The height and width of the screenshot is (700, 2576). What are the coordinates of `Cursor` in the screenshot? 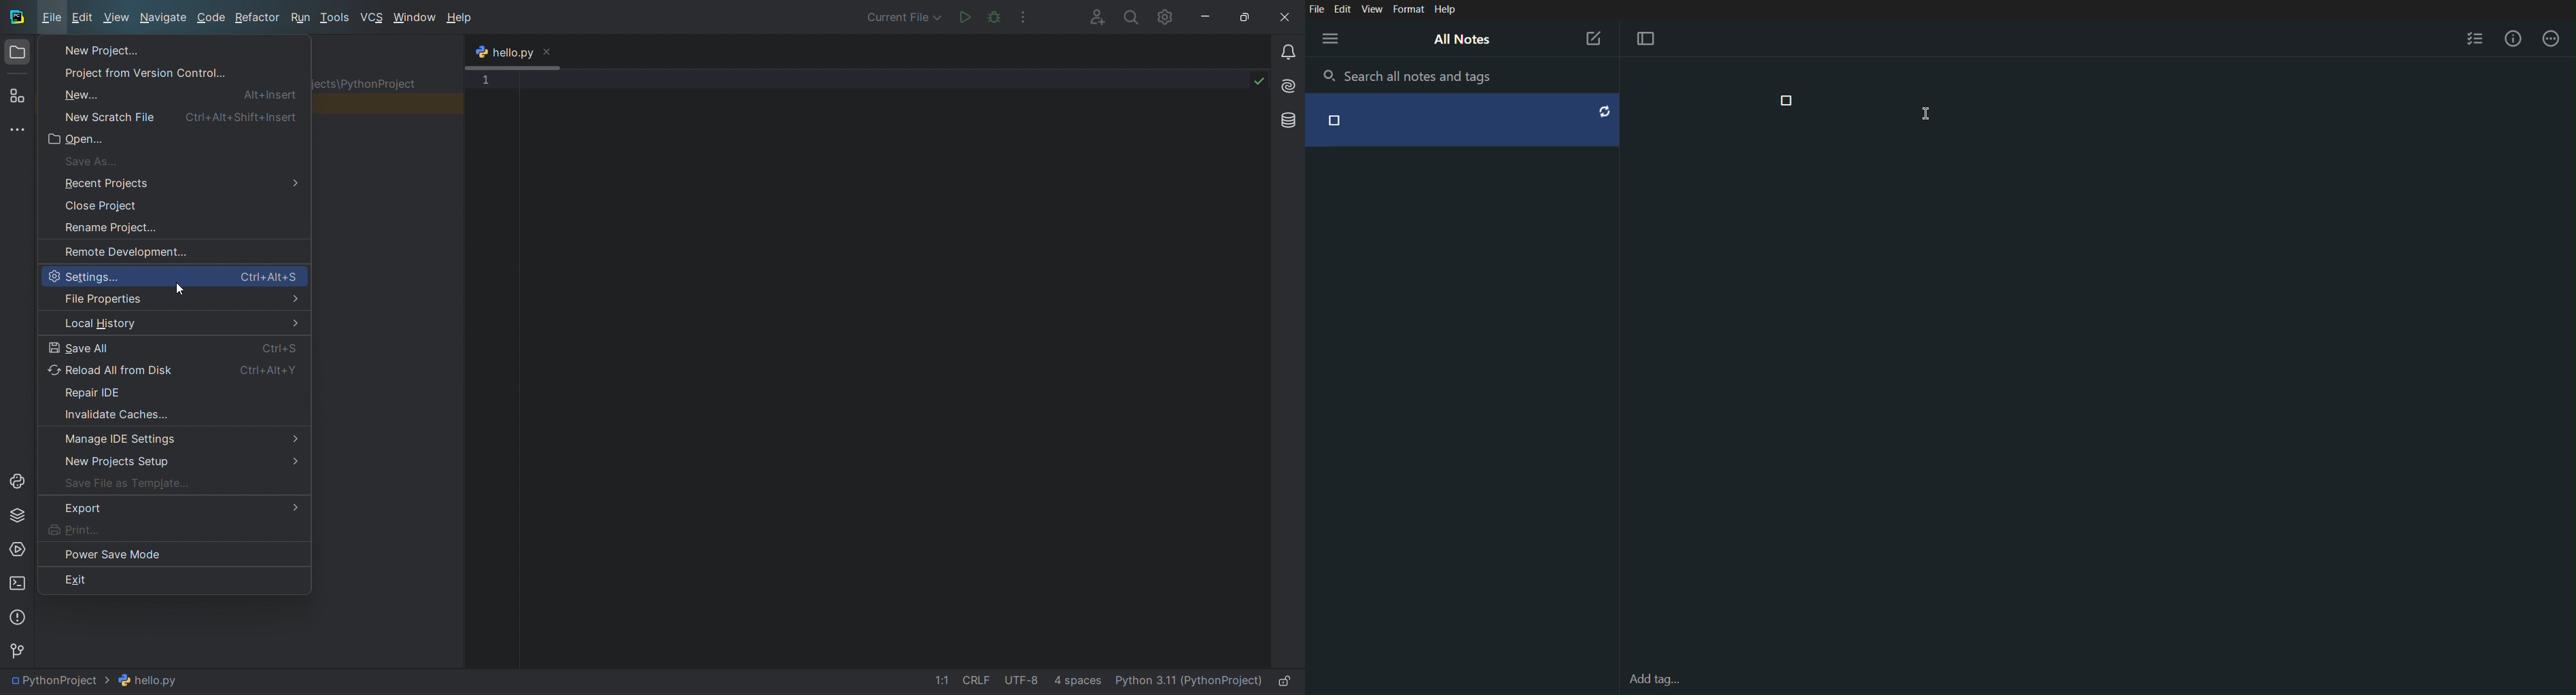 It's located at (1927, 113).